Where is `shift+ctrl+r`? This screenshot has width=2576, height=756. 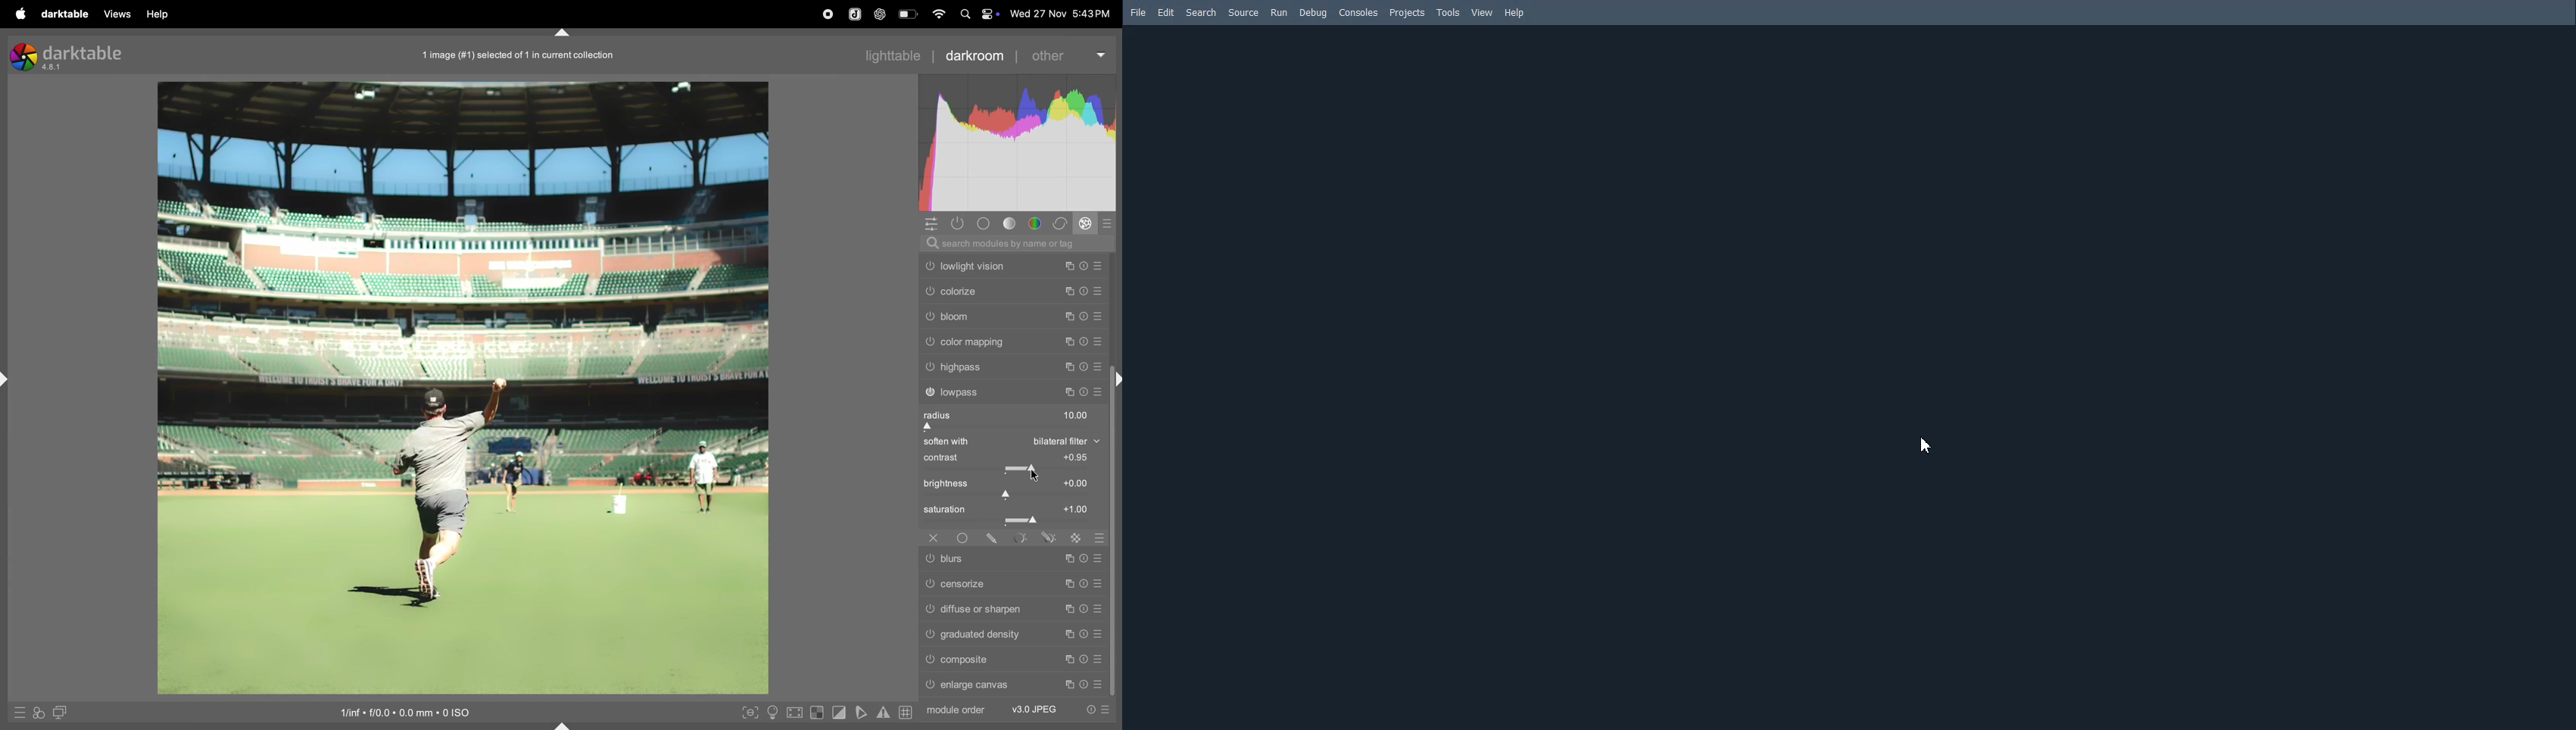 shift+ctrl+r is located at coordinates (1116, 382).